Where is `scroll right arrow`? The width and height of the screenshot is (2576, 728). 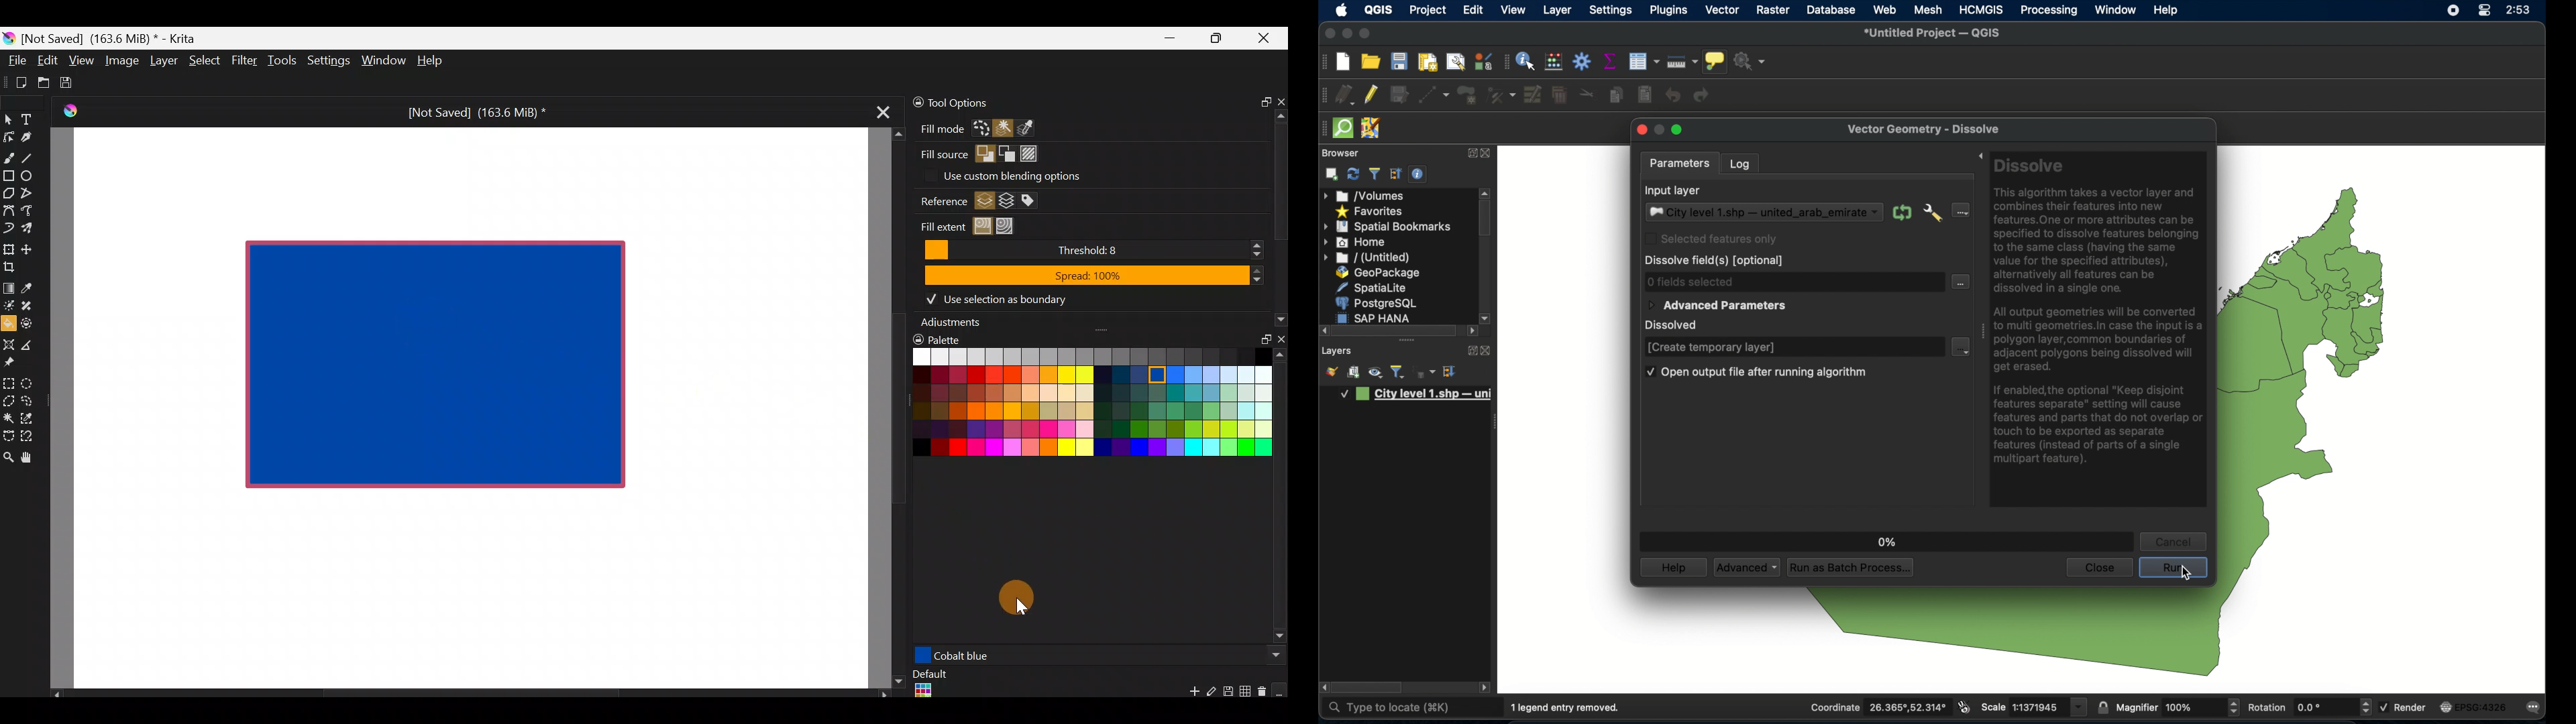 scroll right arrow is located at coordinates (1322, 688).